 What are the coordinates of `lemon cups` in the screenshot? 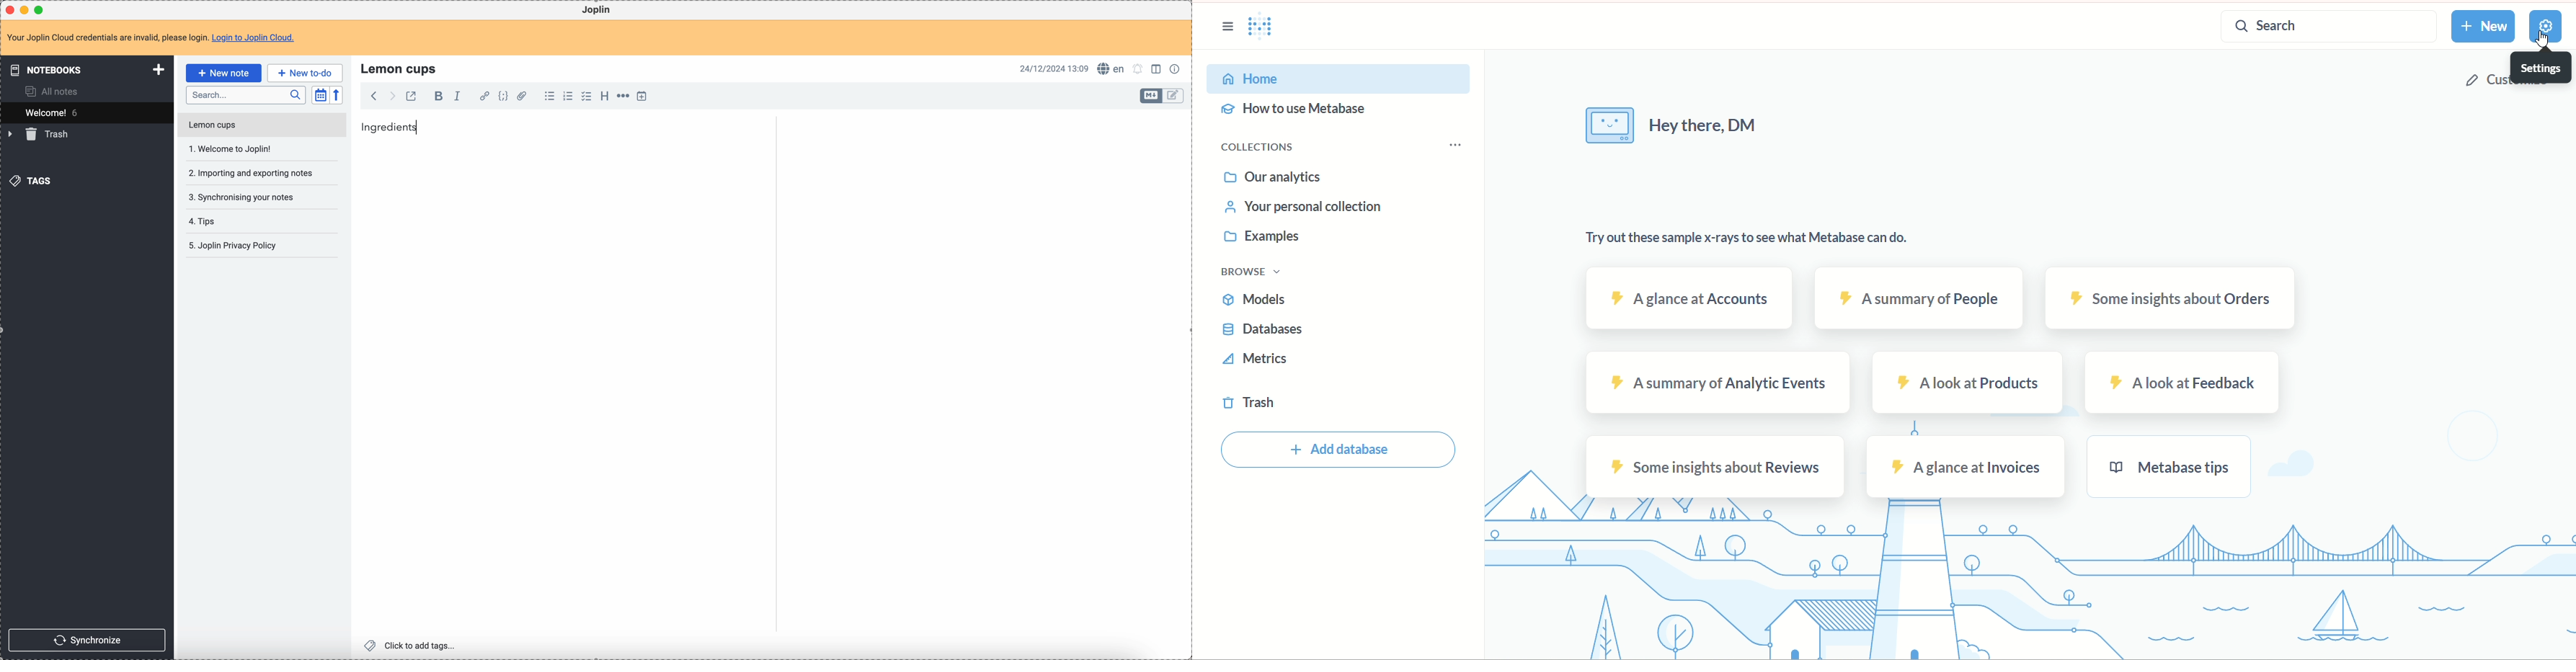 It's located at (400, 68).